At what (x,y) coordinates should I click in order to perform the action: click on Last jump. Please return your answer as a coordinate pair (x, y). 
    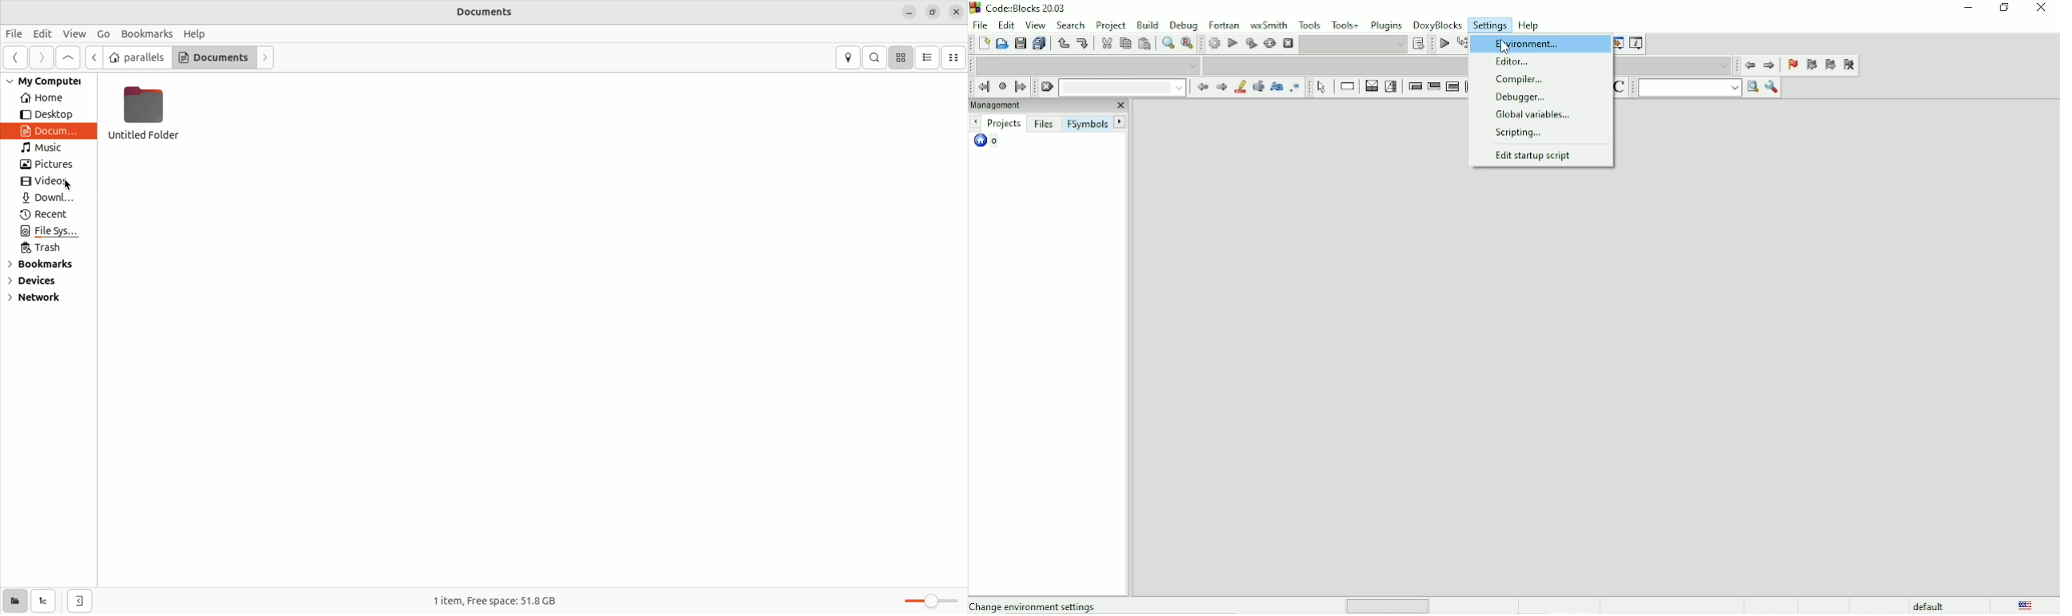
    Looking at the image, I should click on (1002, 87).